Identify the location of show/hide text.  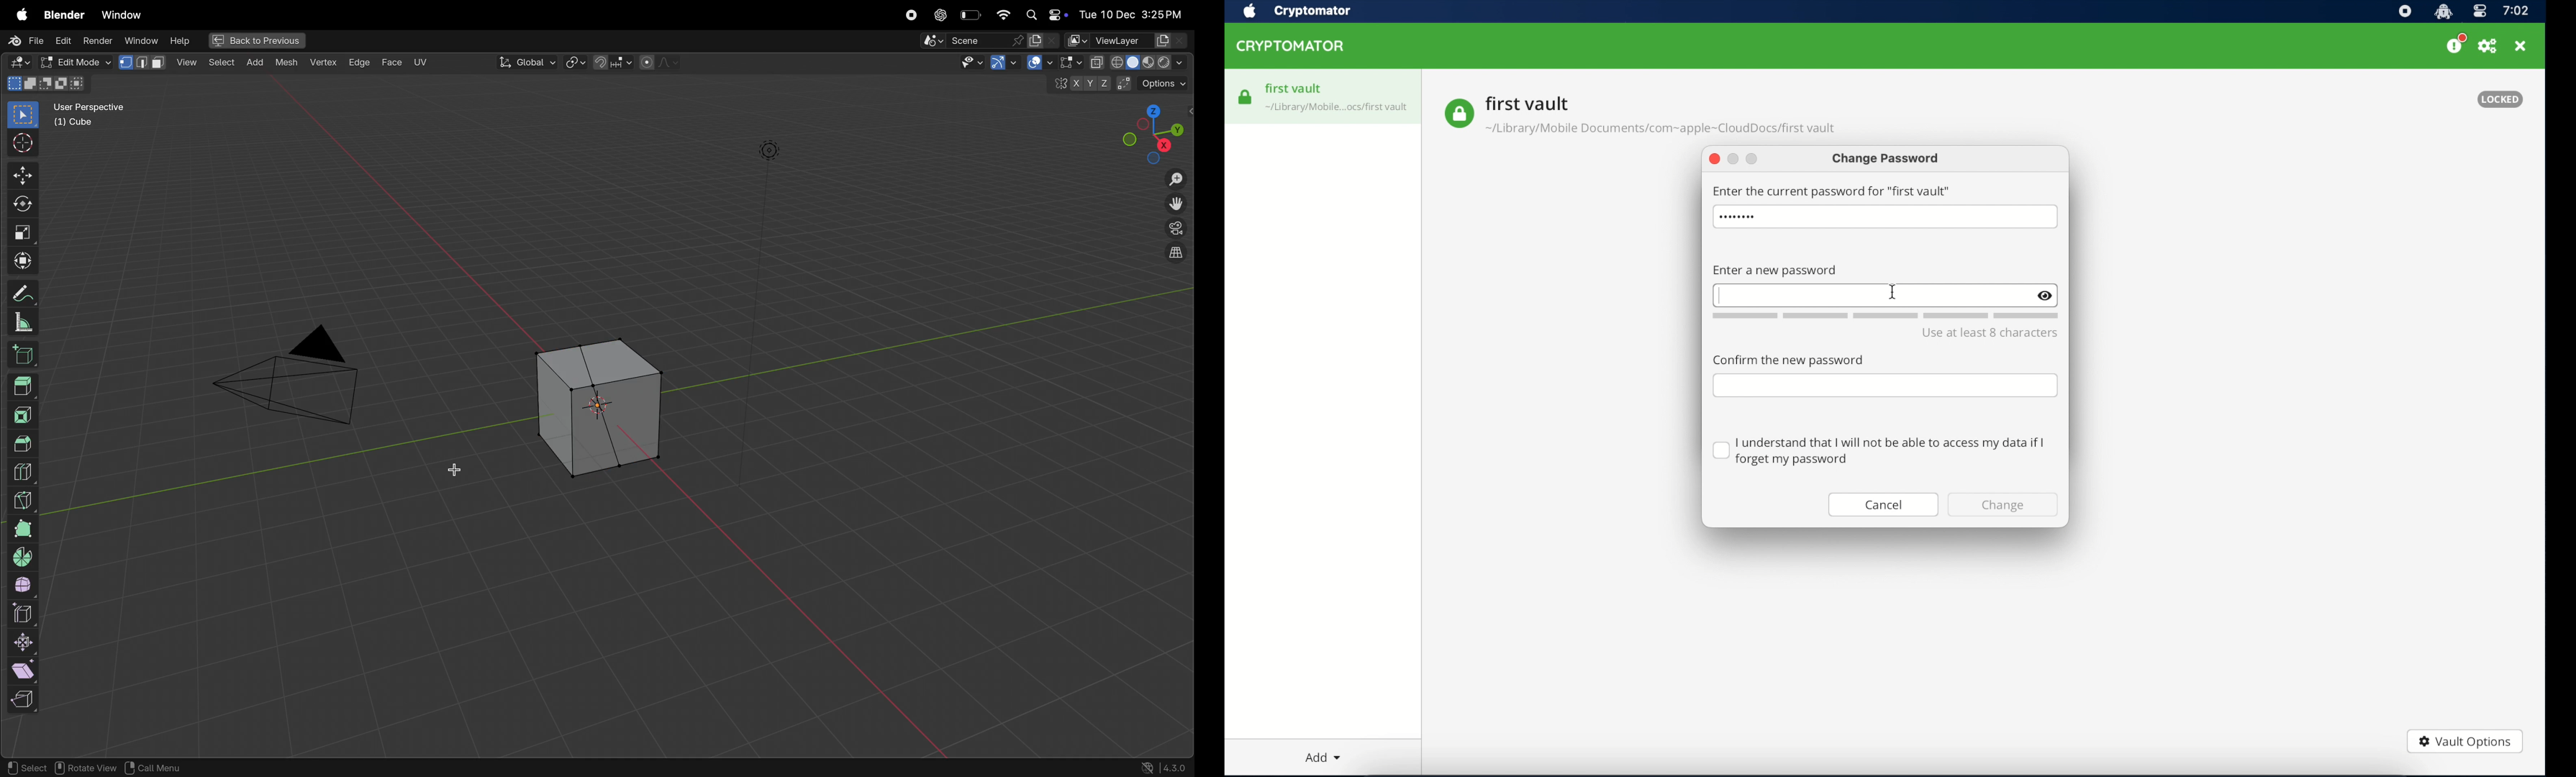
(2044, 296).